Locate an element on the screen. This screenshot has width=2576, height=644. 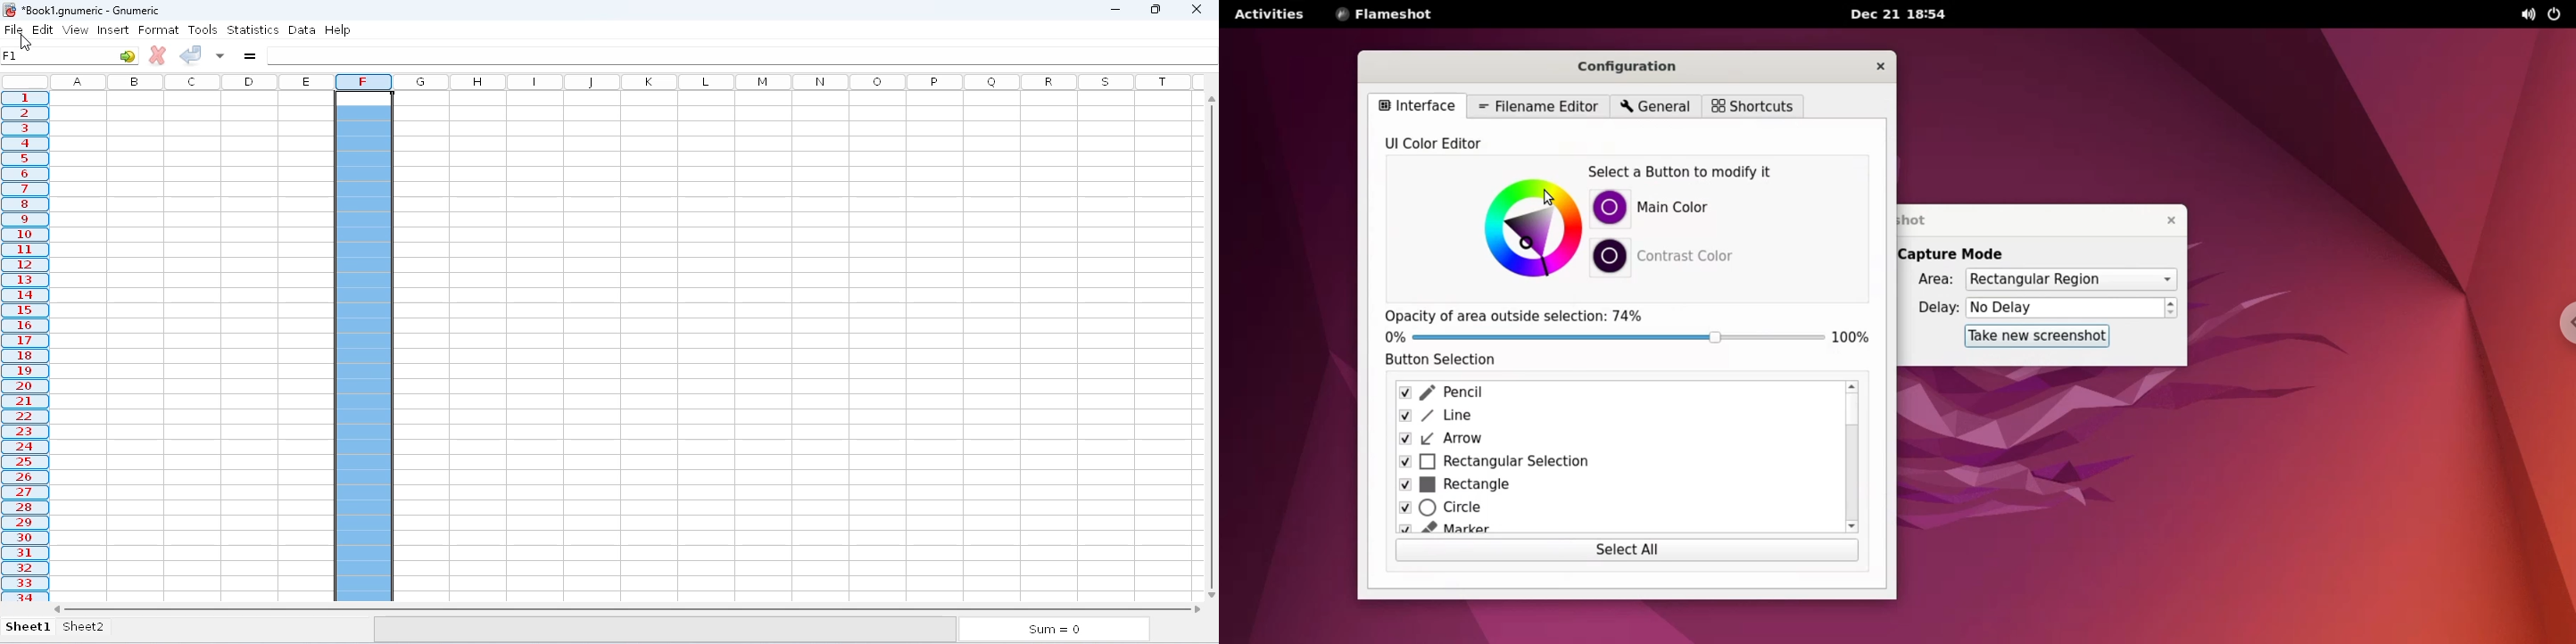
data is located at coordinates (302, 29).